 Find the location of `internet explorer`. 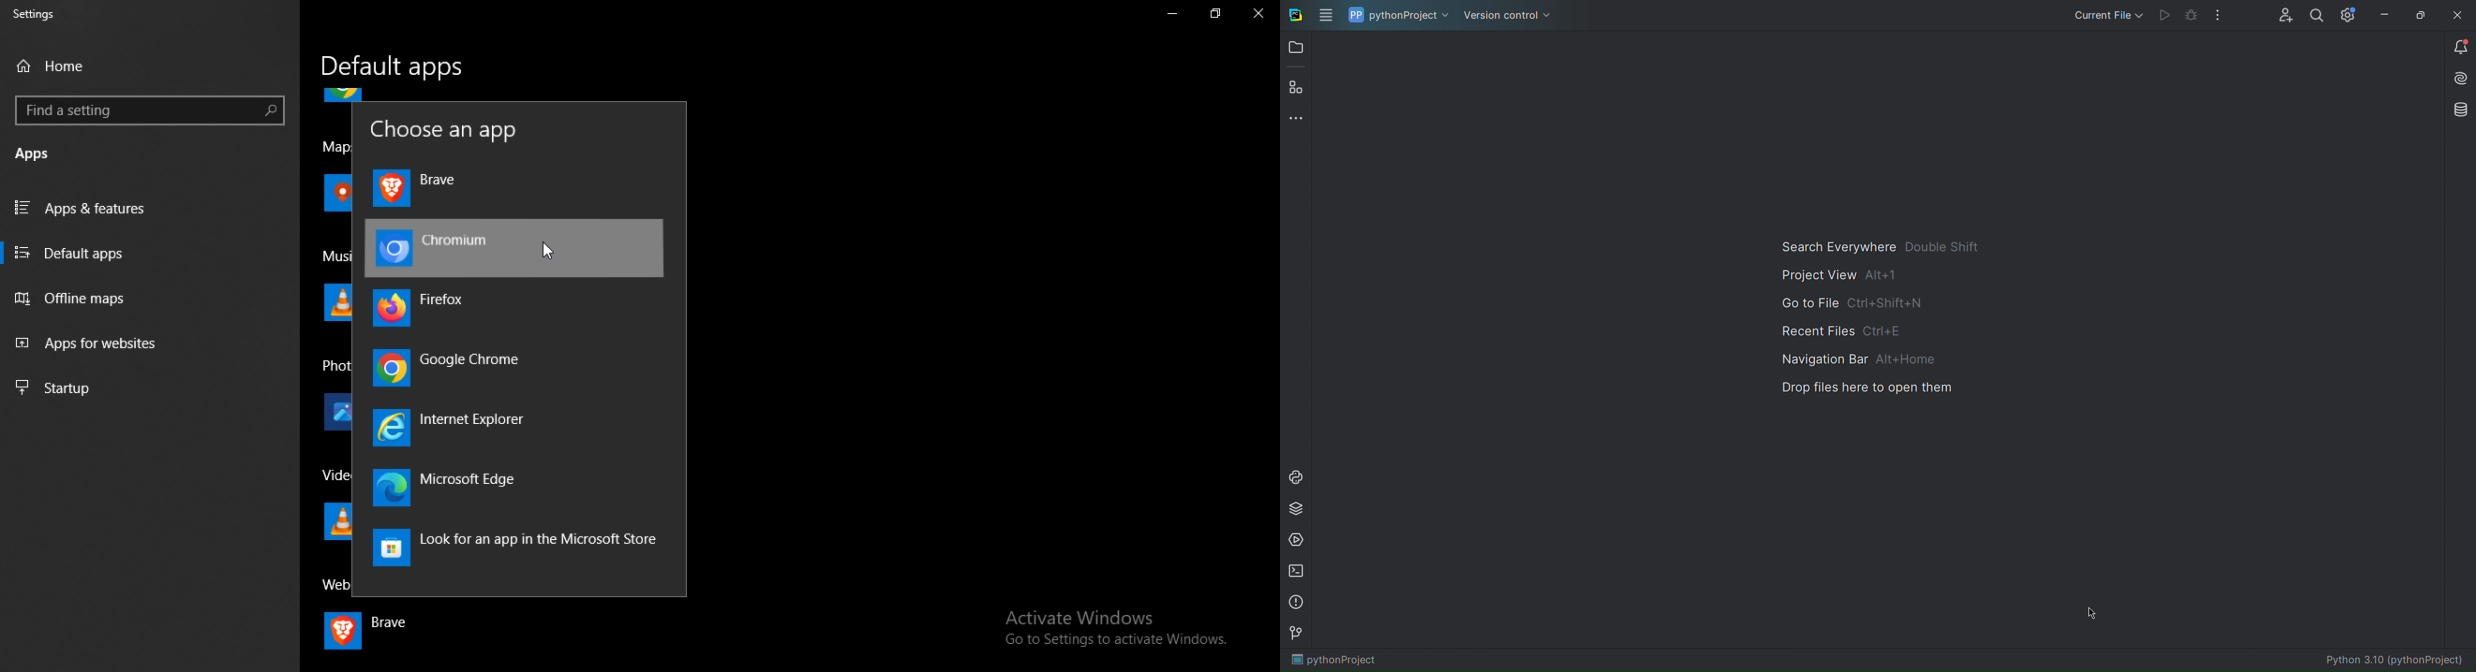

internet explorer is located at coordinates (464, 429).